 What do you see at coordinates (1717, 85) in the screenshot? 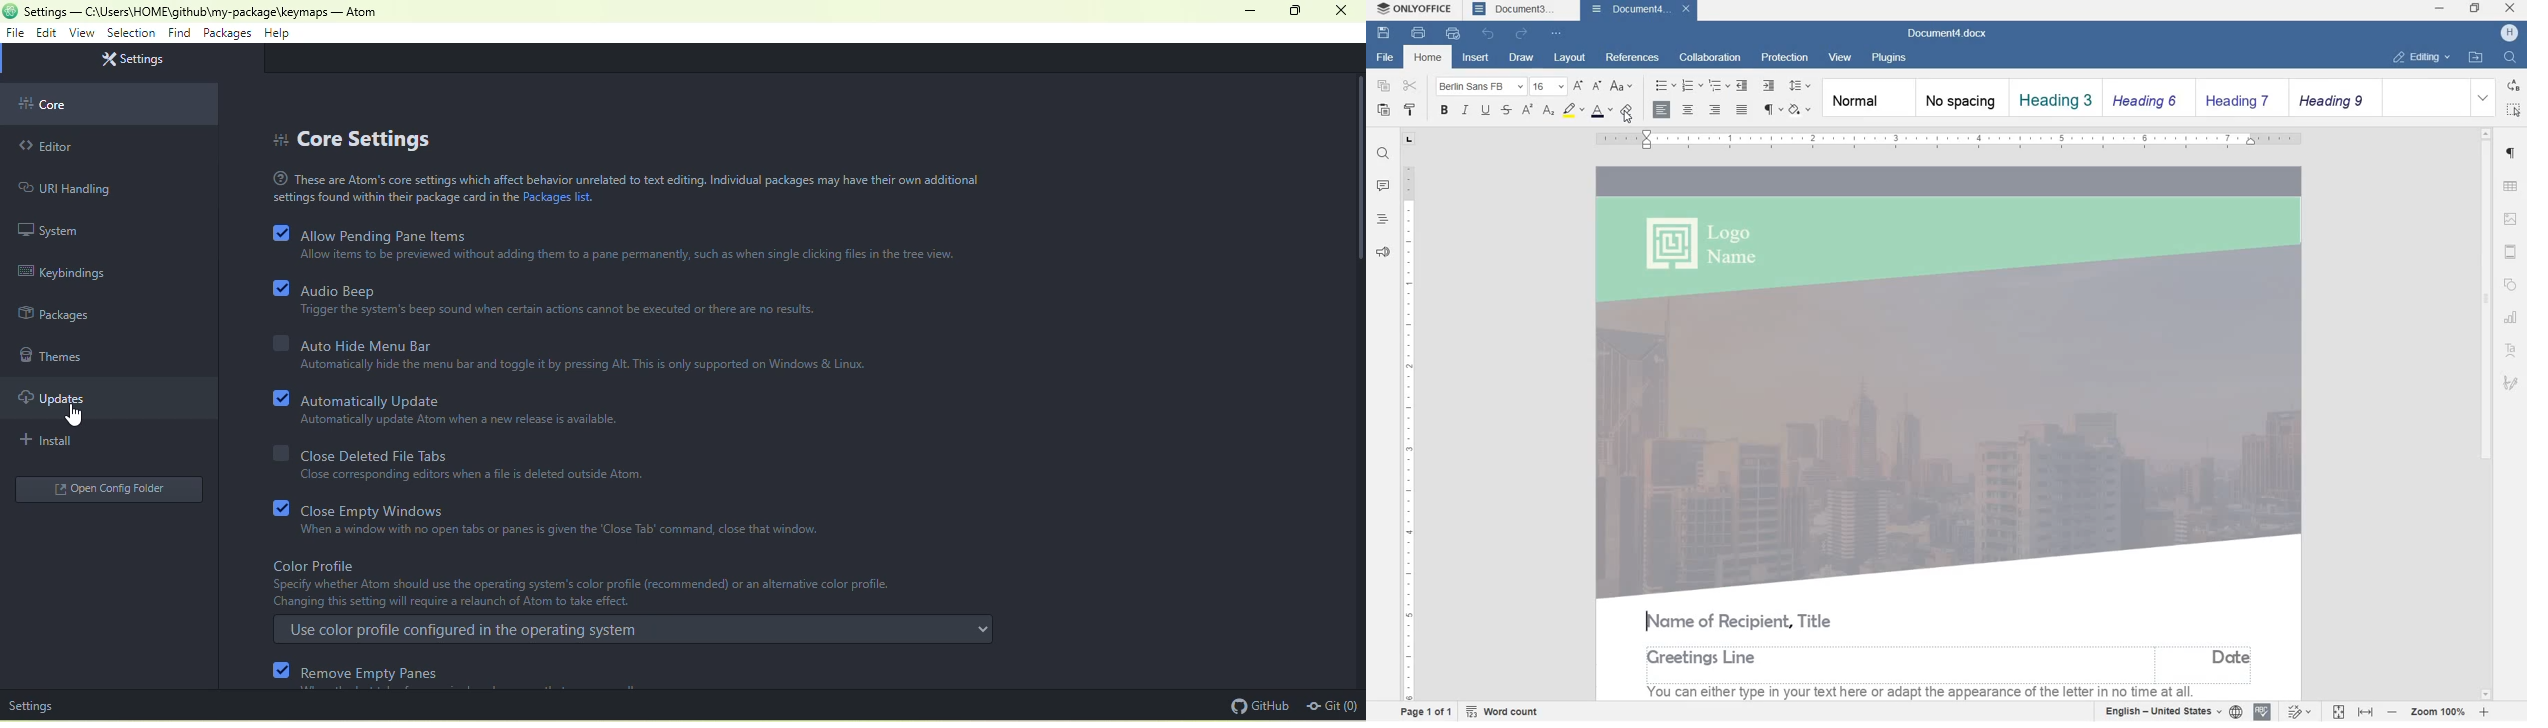
I see `multilevel list` at bounding box center [1717, 85].